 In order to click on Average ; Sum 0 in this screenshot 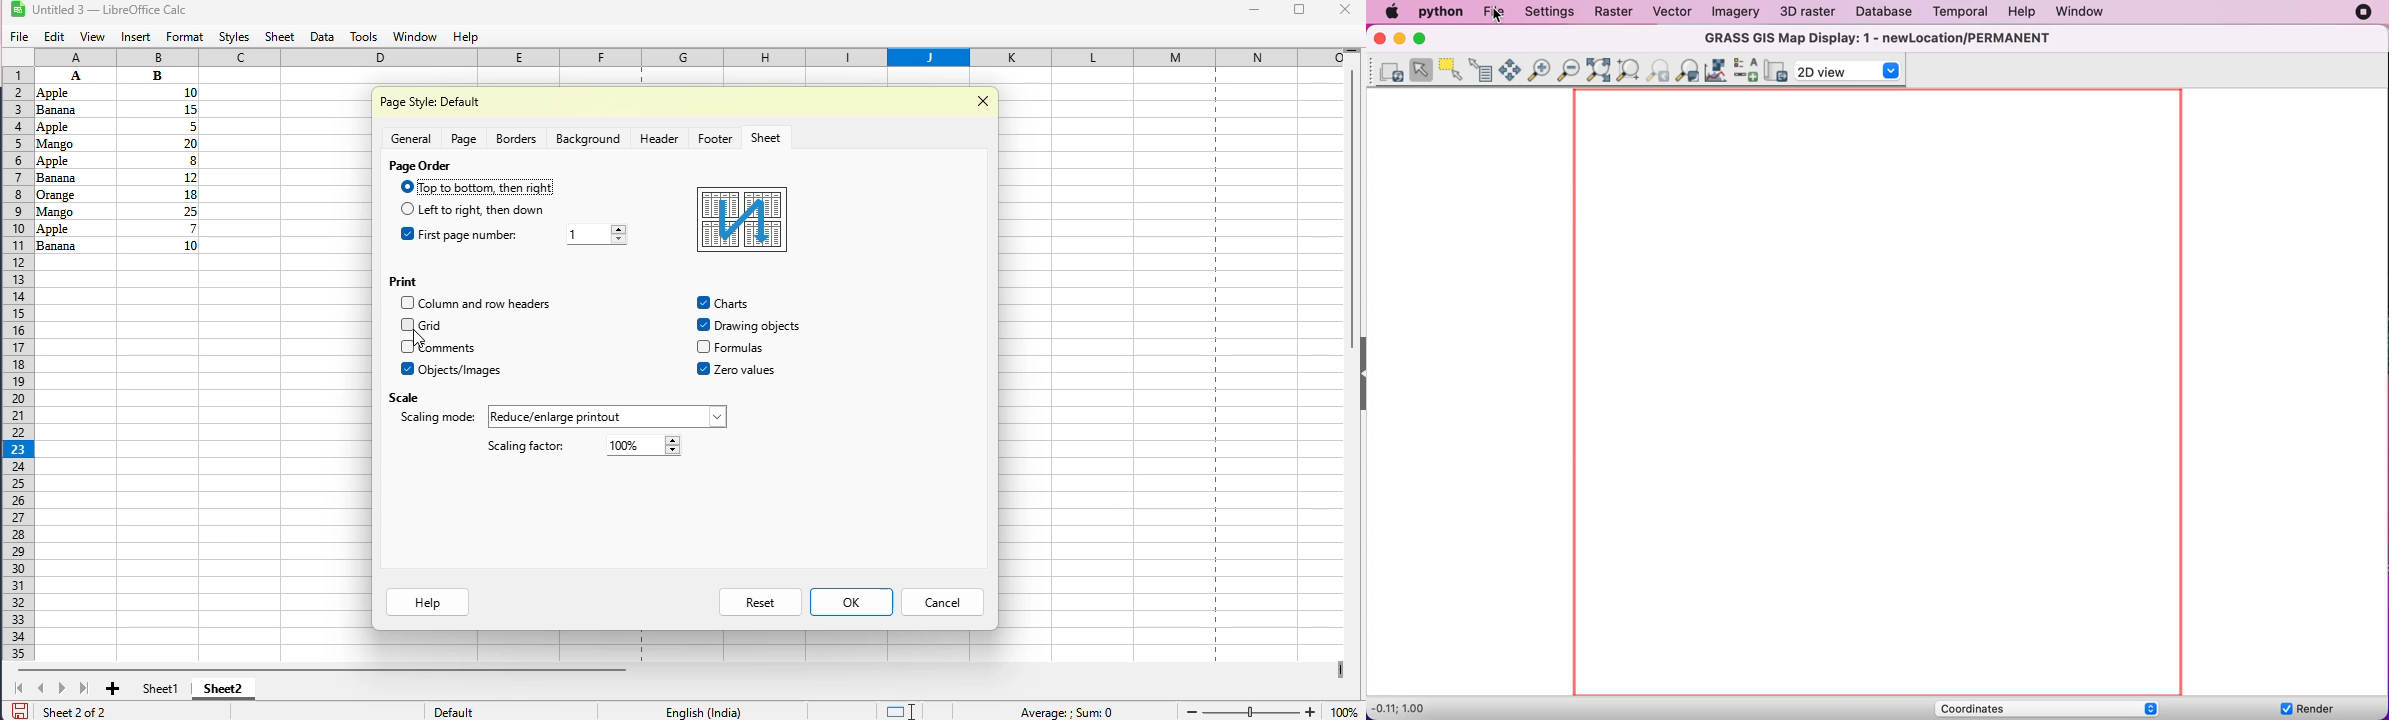, I will do `click(1065, 712)`.